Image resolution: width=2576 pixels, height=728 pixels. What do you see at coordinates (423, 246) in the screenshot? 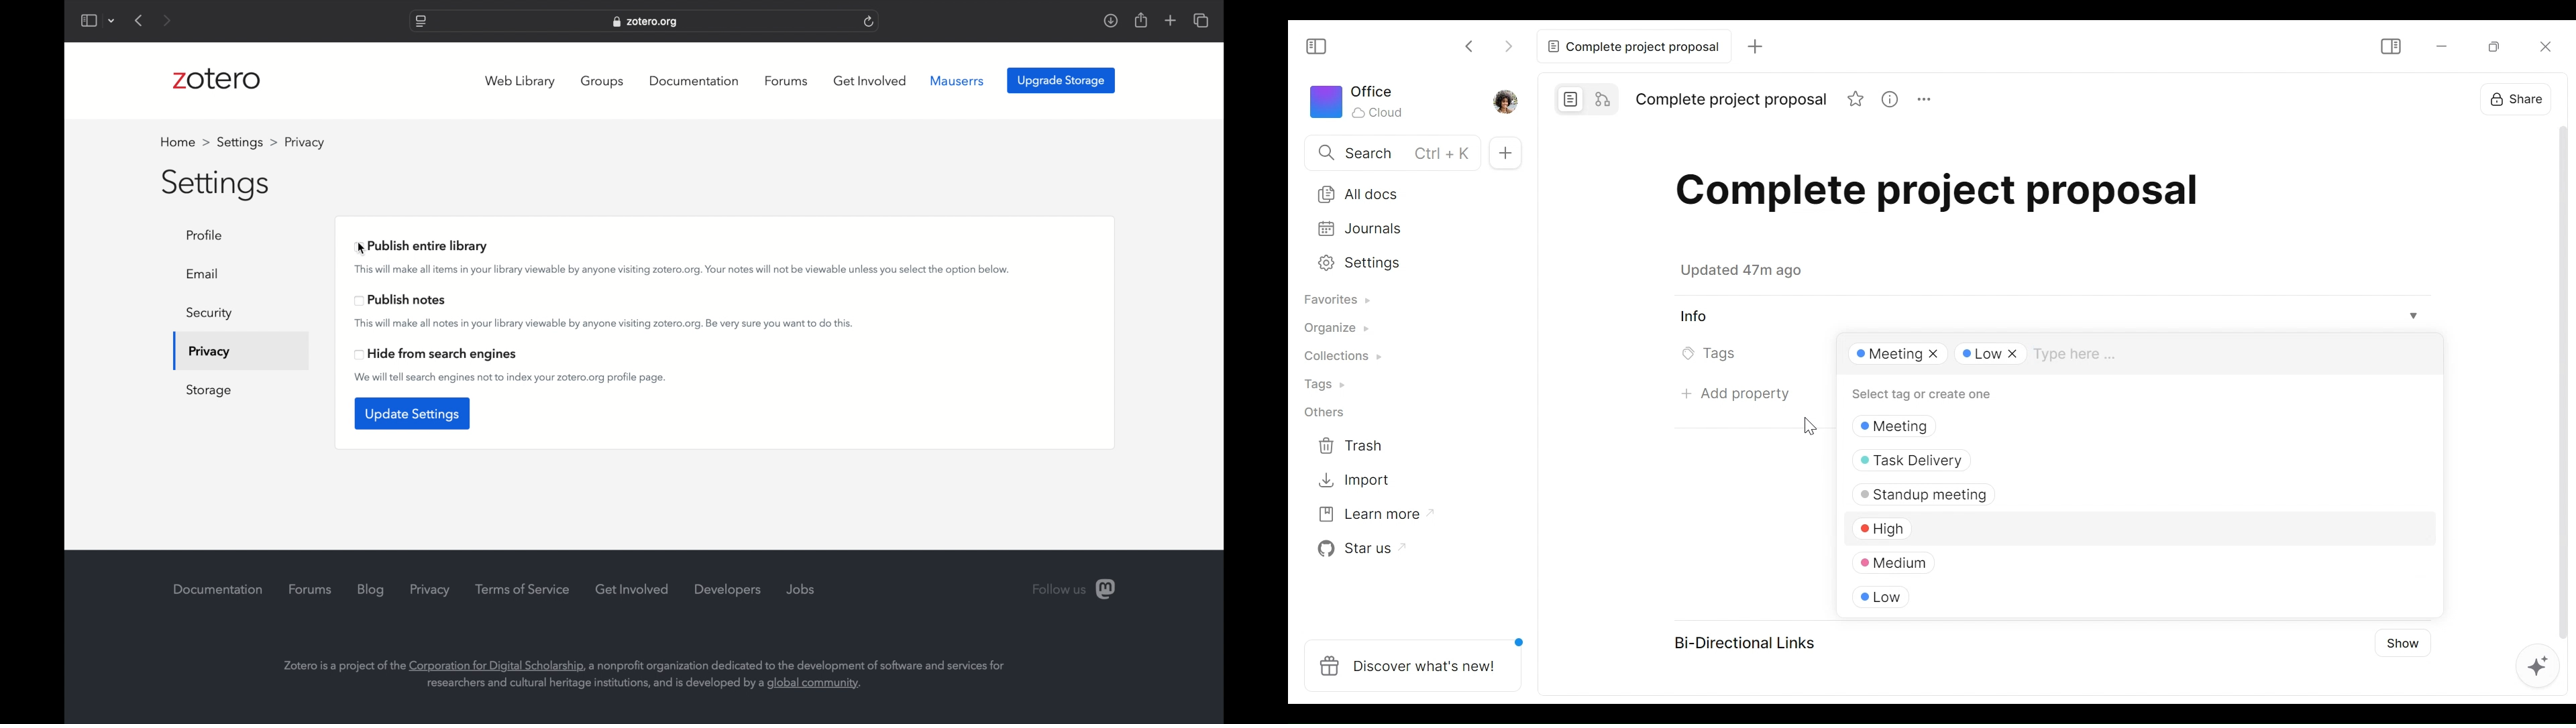
I see `publish entire library` at bounding box center [423, 246].